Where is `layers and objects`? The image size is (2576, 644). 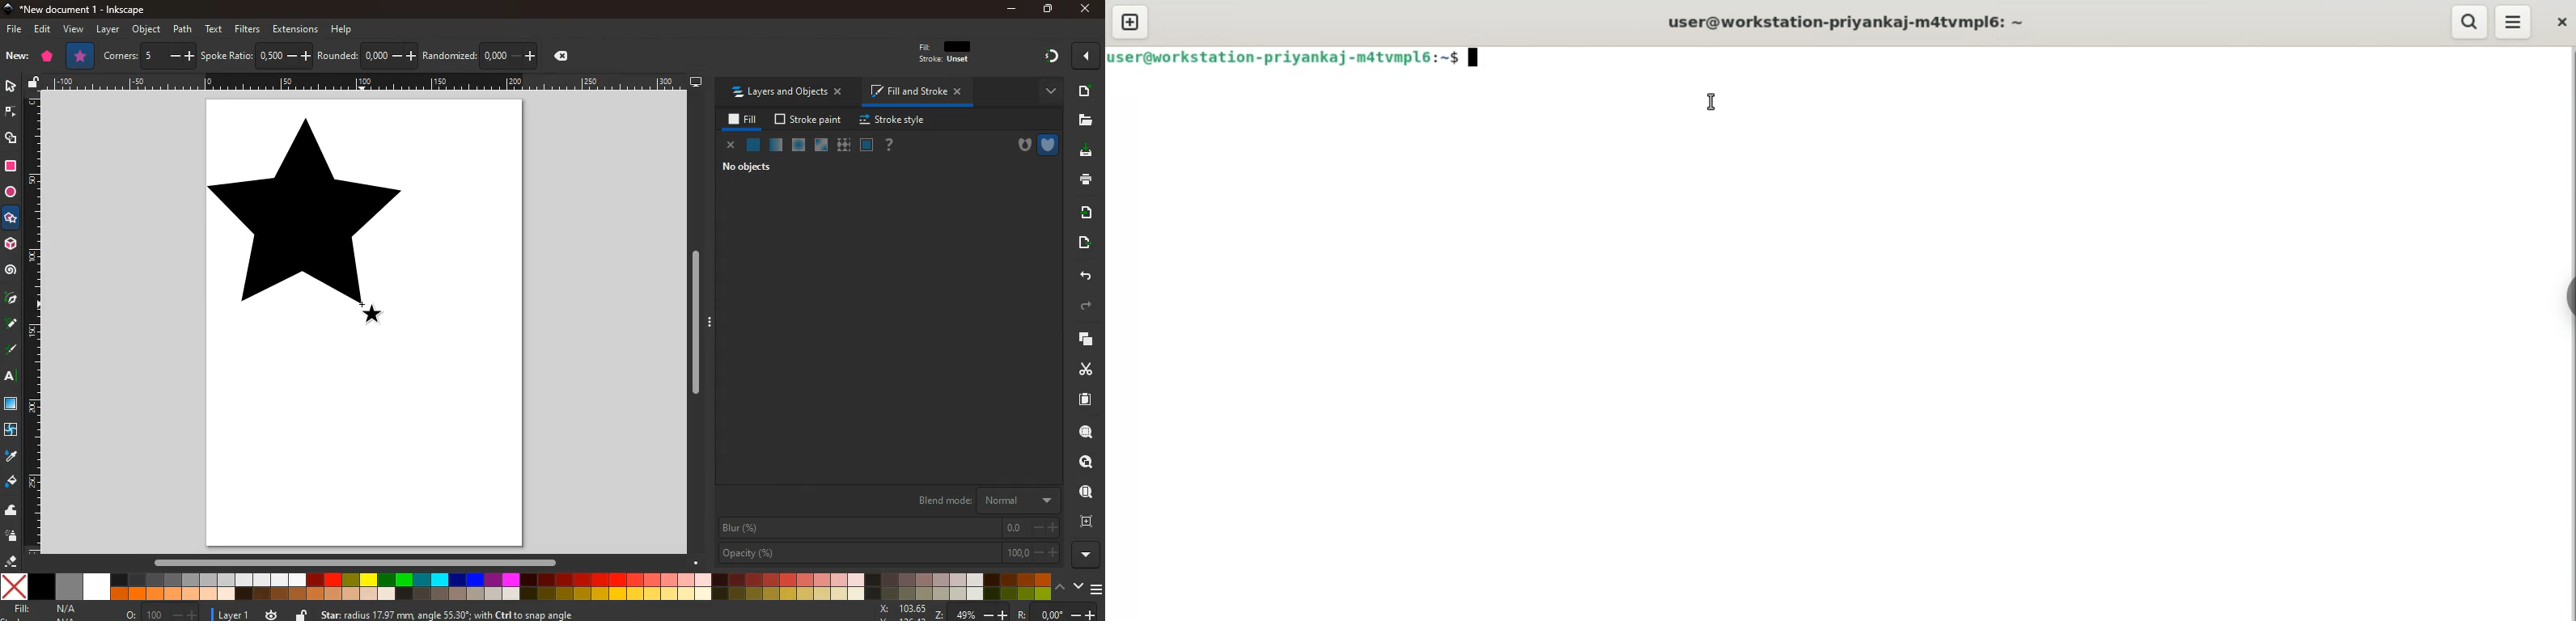 layers and objects is located at coordinates (786, 92).